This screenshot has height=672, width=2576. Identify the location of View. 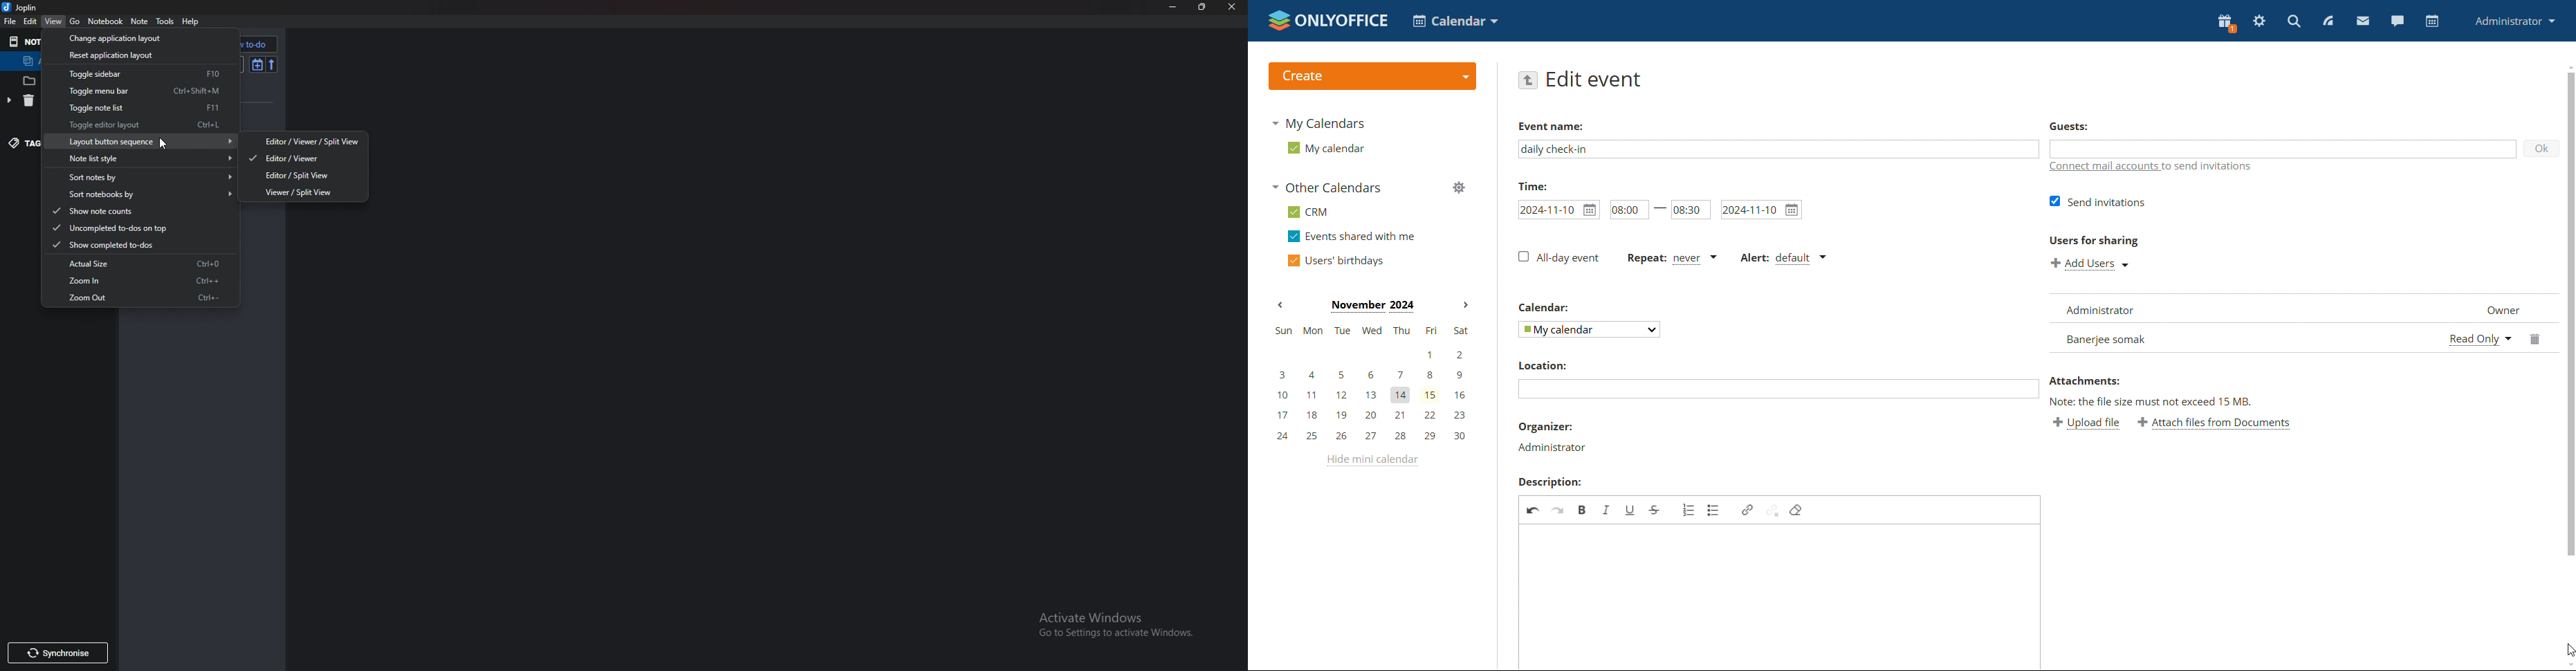
(54, 21).